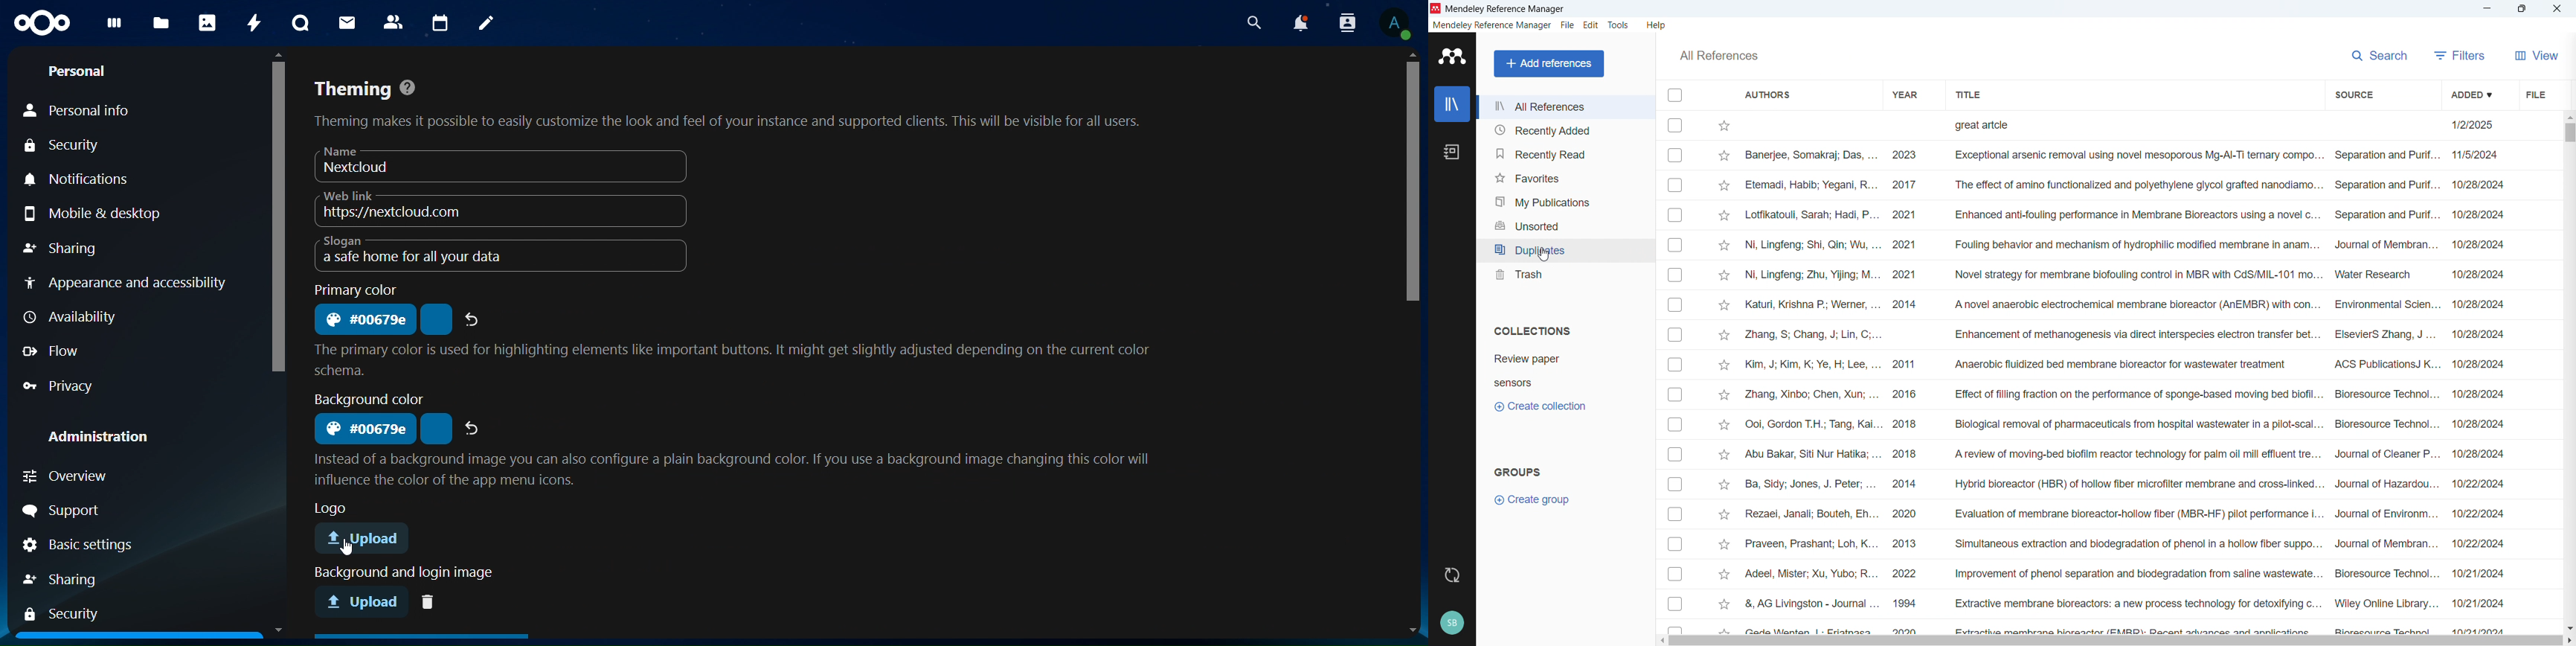 This screenshot has height=672, width=2576. What do you see at coordinates (1564, 152) in the screenshot?
I see `Recently read ` at bounding box center [1564, 152].